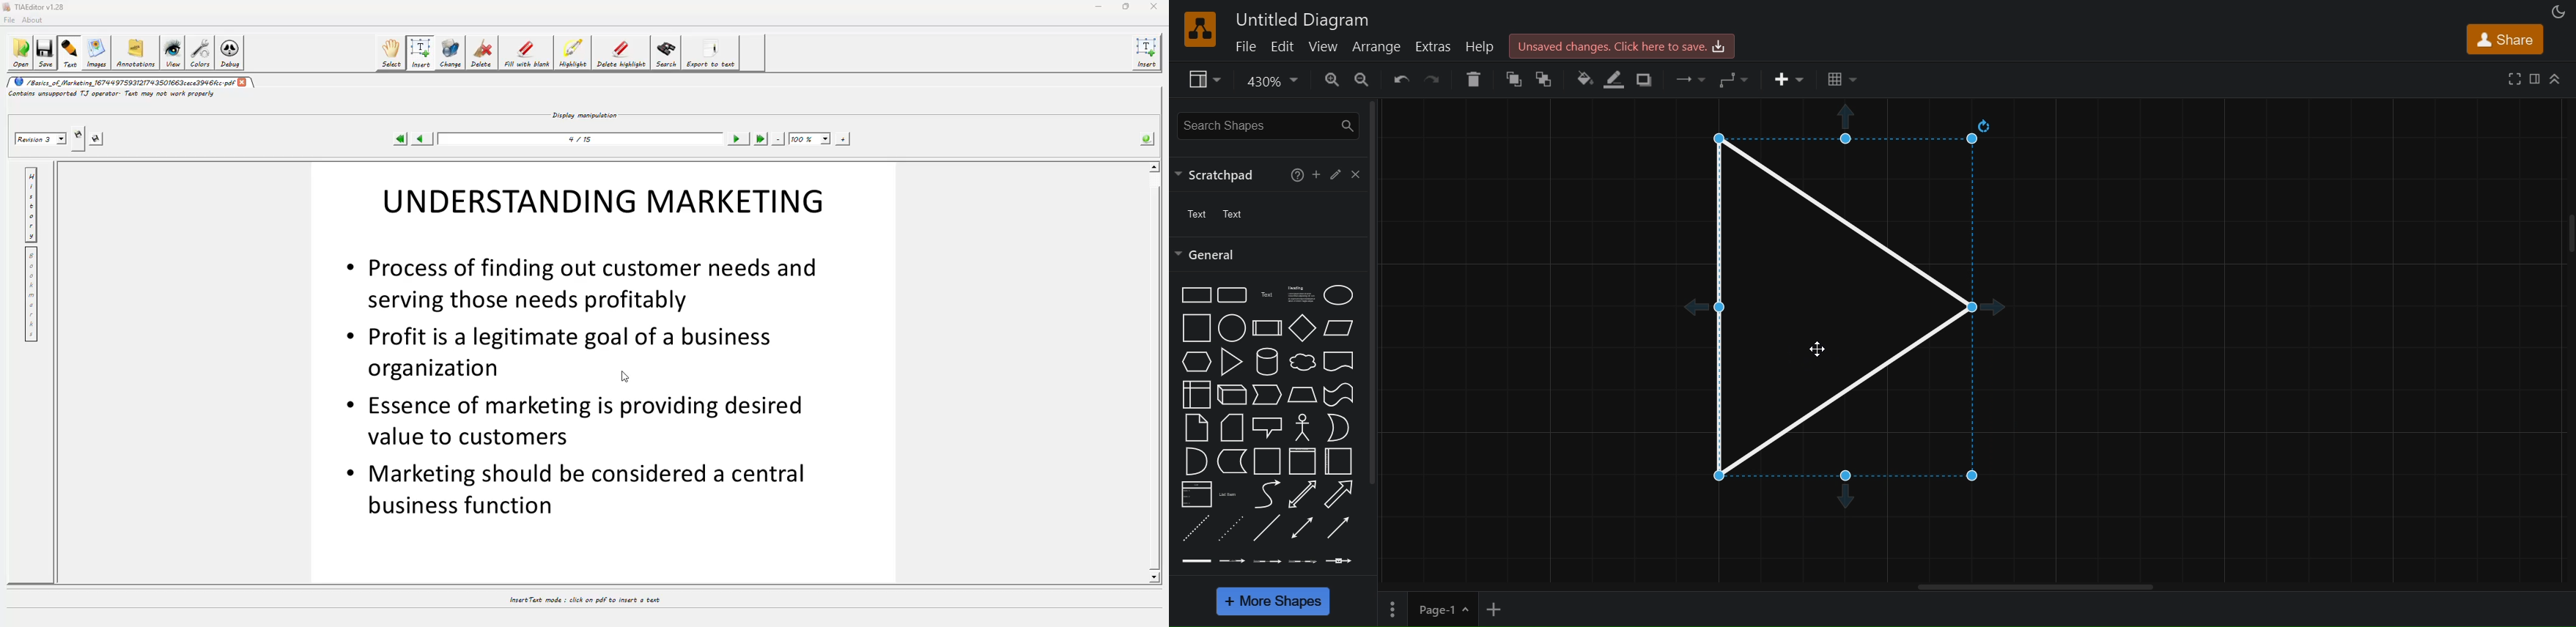  Describe the element at coordinates (1334, 174) in the screenshot. I see `edit` at that location.